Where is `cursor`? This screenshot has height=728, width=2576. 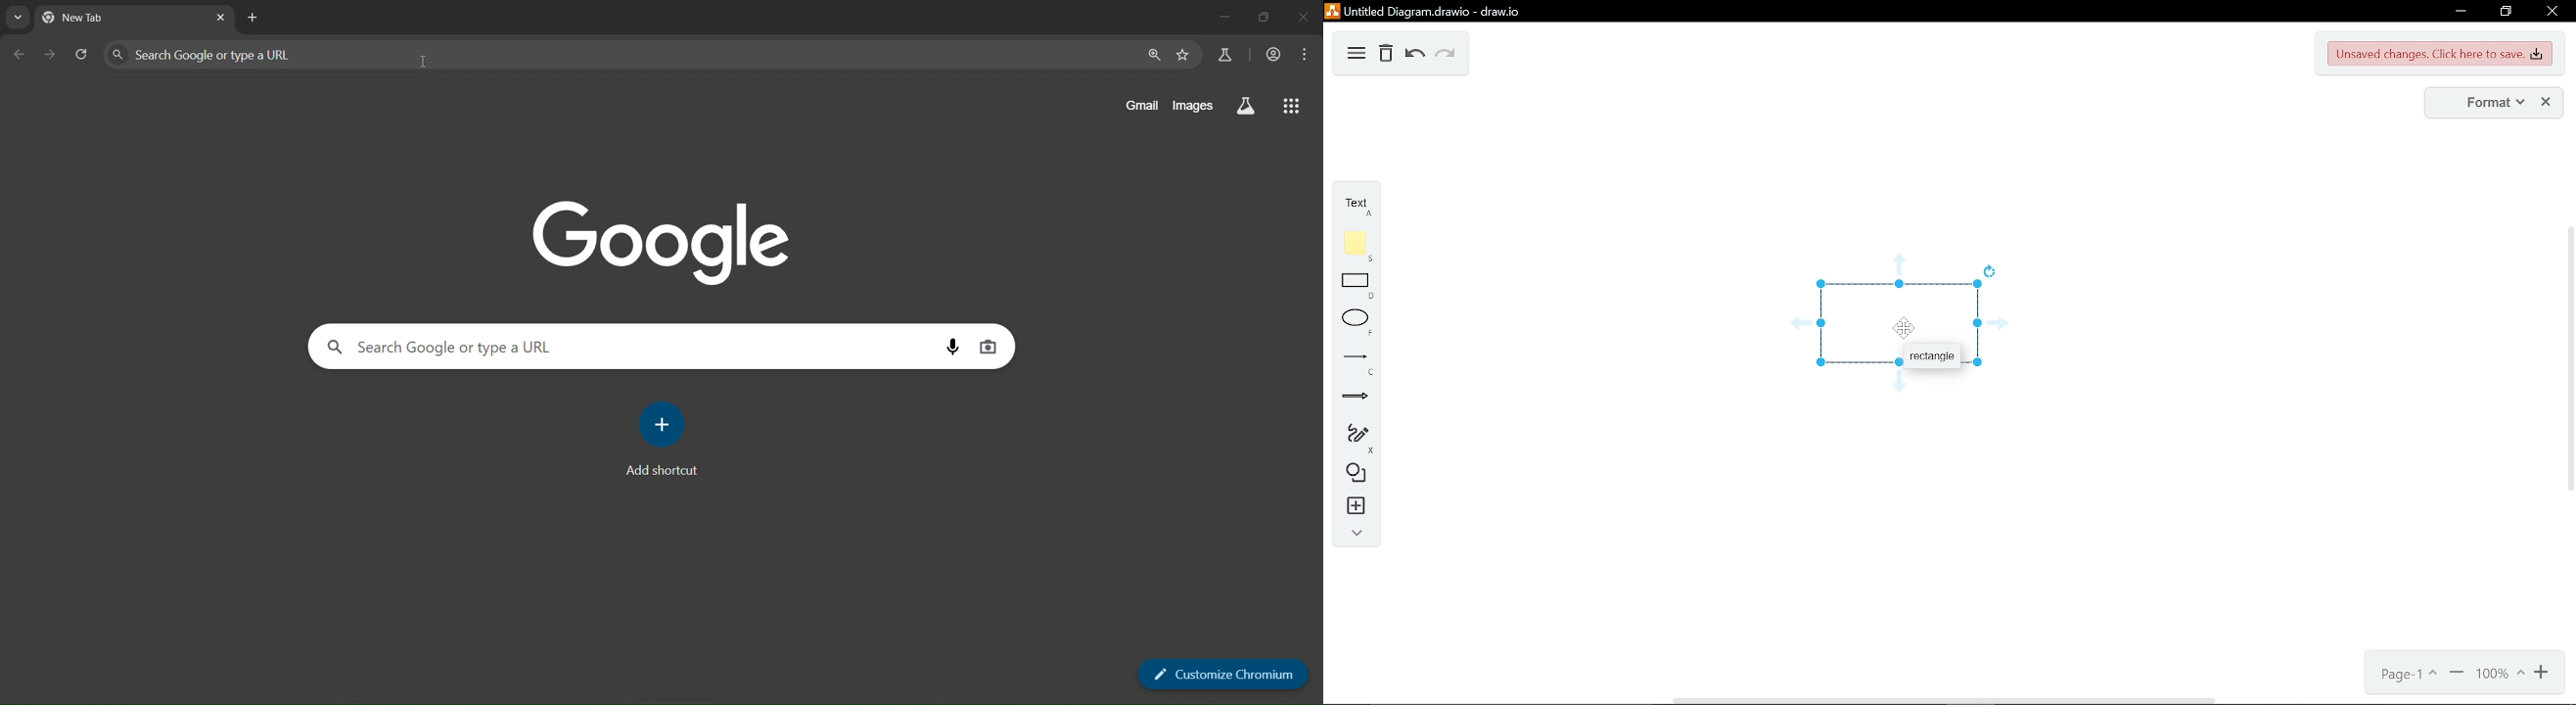
cursor is located at coordinates (421, 63).